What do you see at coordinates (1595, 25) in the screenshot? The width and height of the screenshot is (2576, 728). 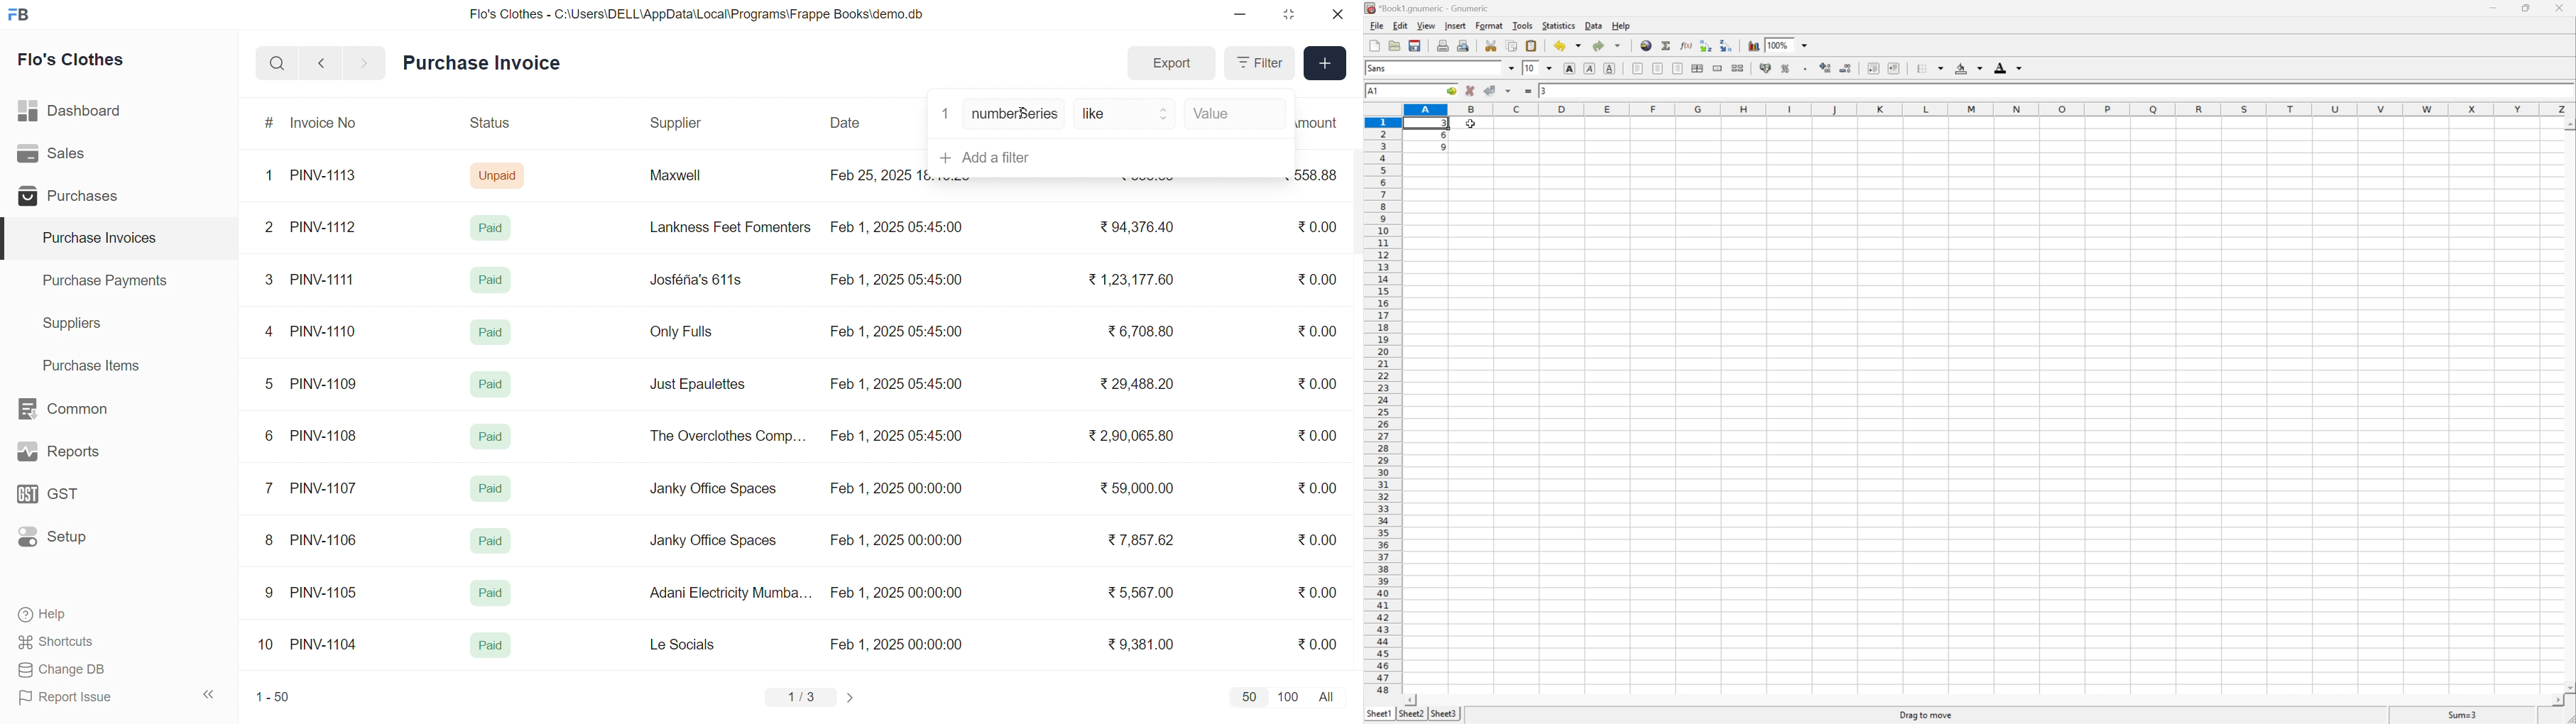 I see `Data` at bounding box center [1595, 25].